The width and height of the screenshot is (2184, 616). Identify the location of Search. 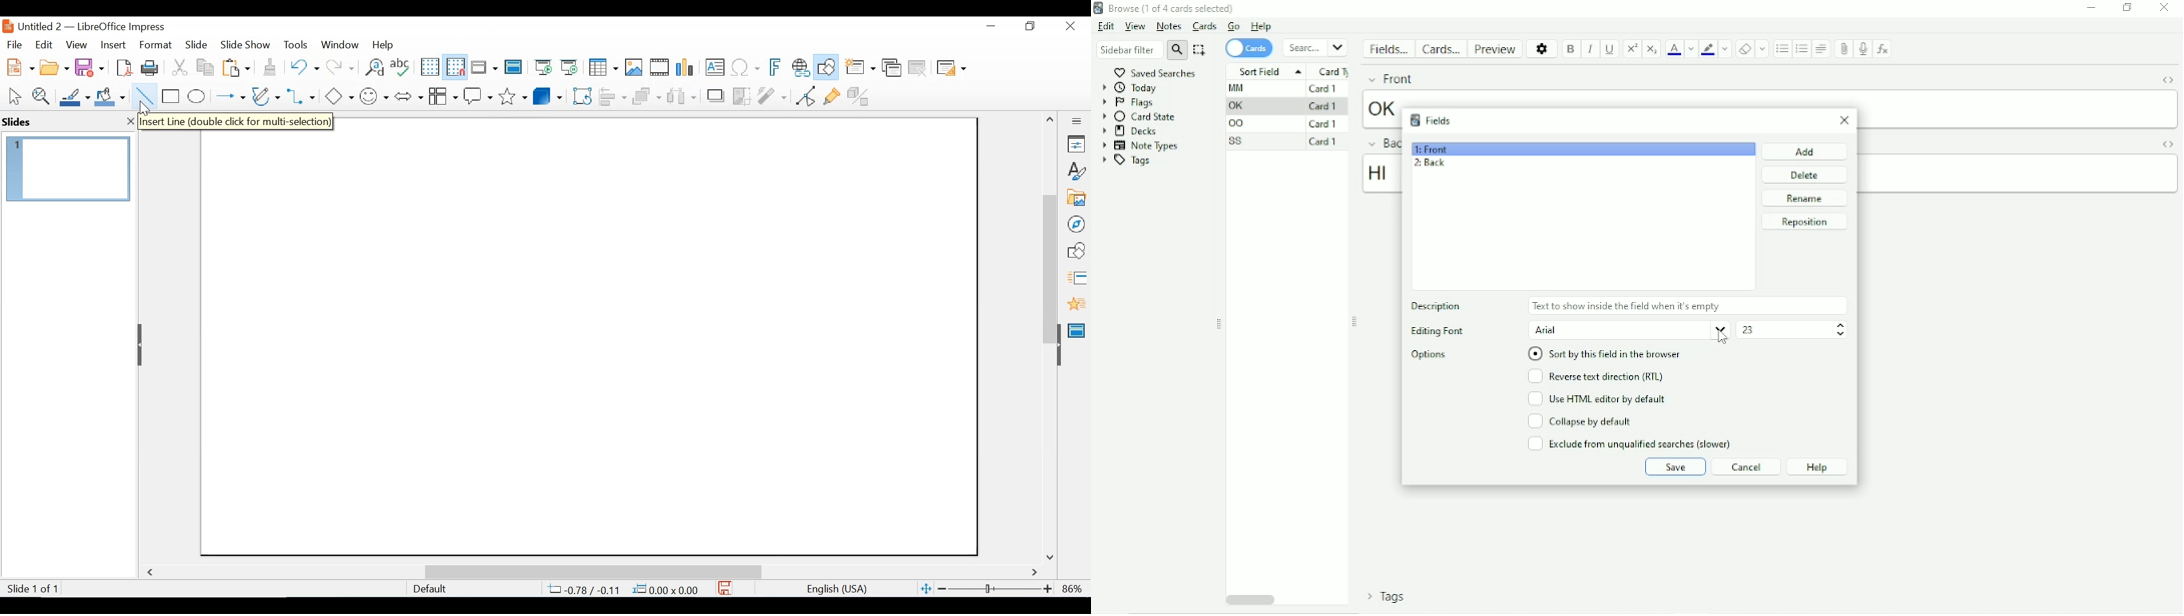
(1316, 47).